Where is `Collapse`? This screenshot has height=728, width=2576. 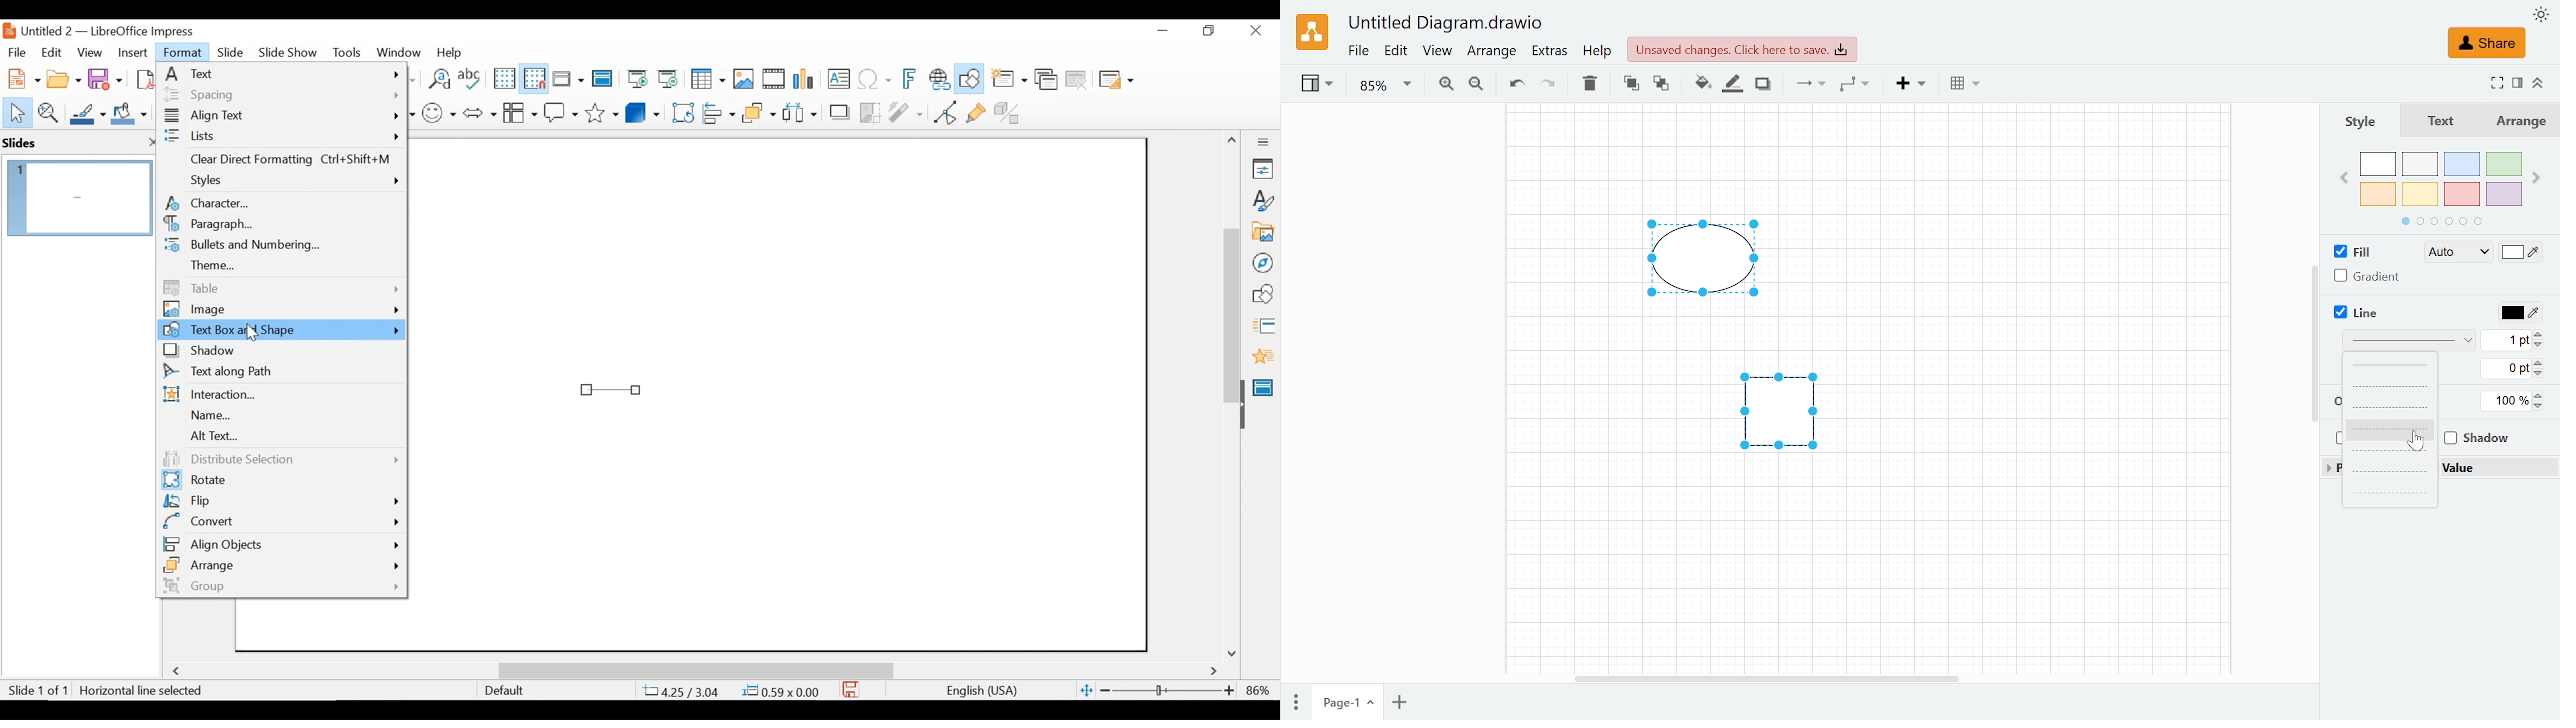
Collapse is located at coordinates (2539, 82).